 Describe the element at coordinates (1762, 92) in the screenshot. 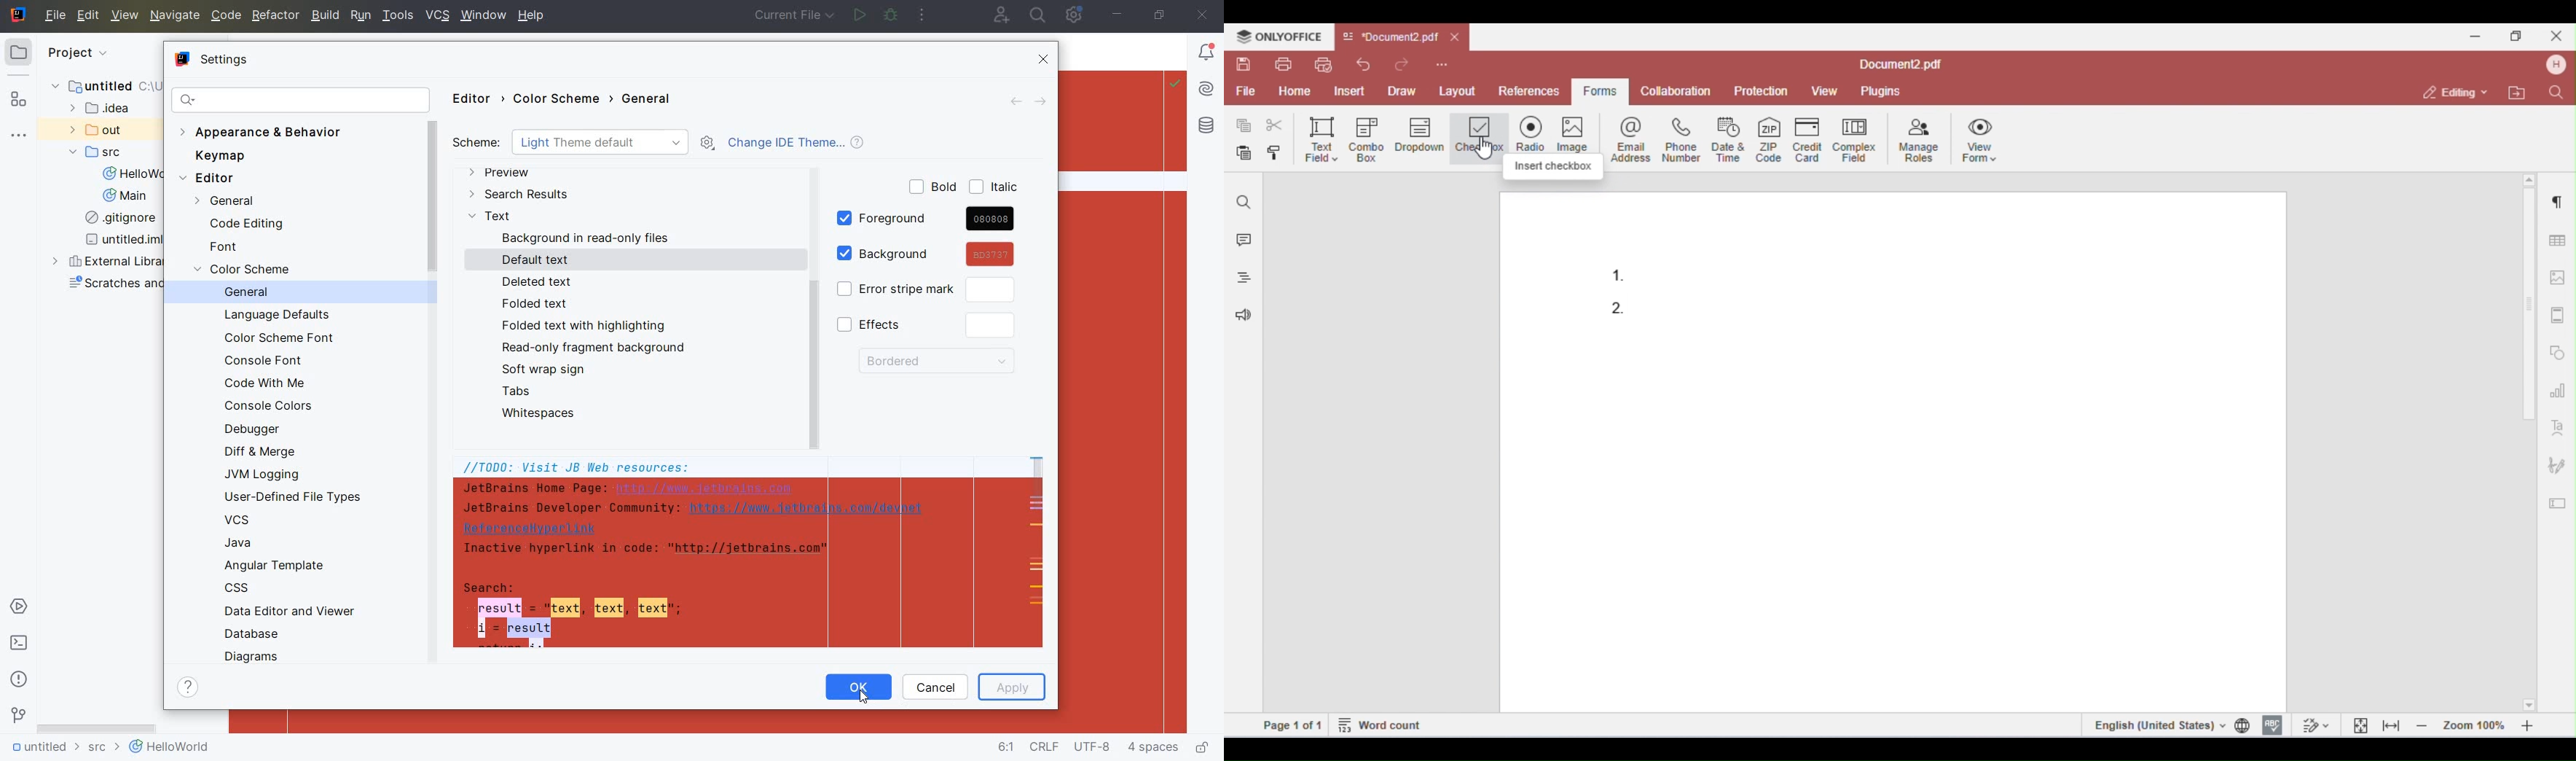

I see `protection` at that location.